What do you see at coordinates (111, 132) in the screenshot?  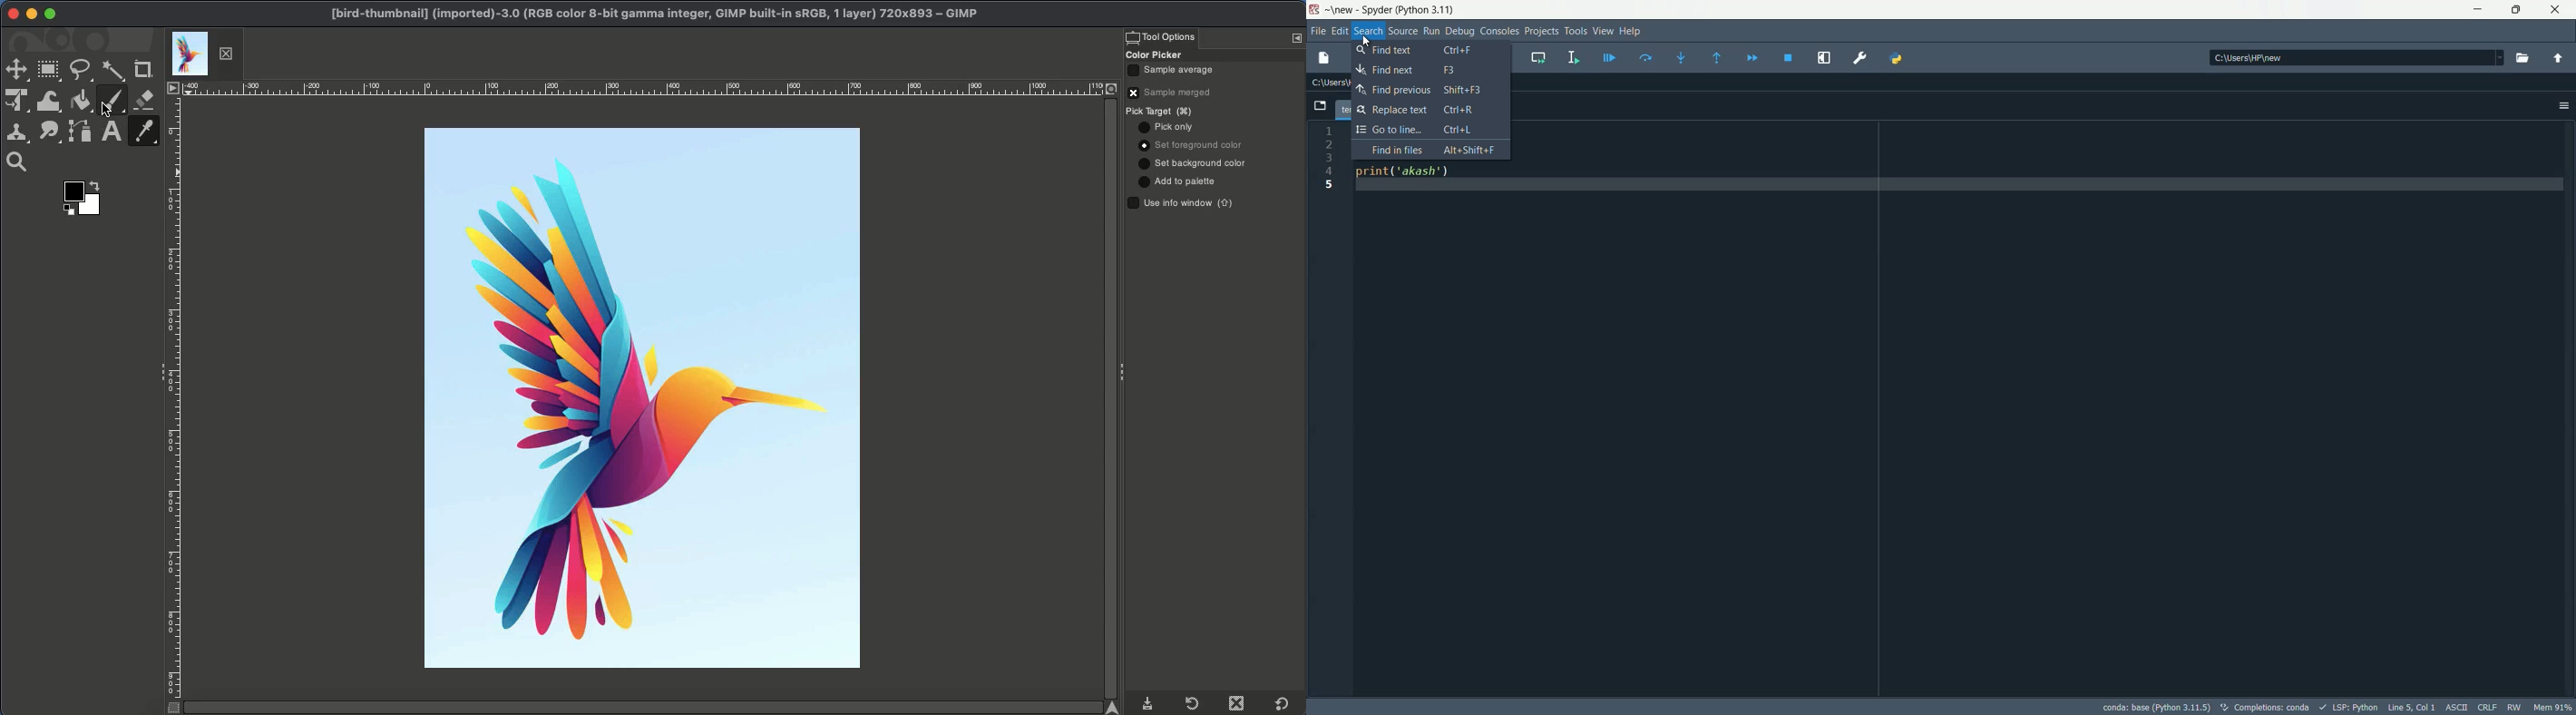 I see `Text` at bounding box center [111, 132].